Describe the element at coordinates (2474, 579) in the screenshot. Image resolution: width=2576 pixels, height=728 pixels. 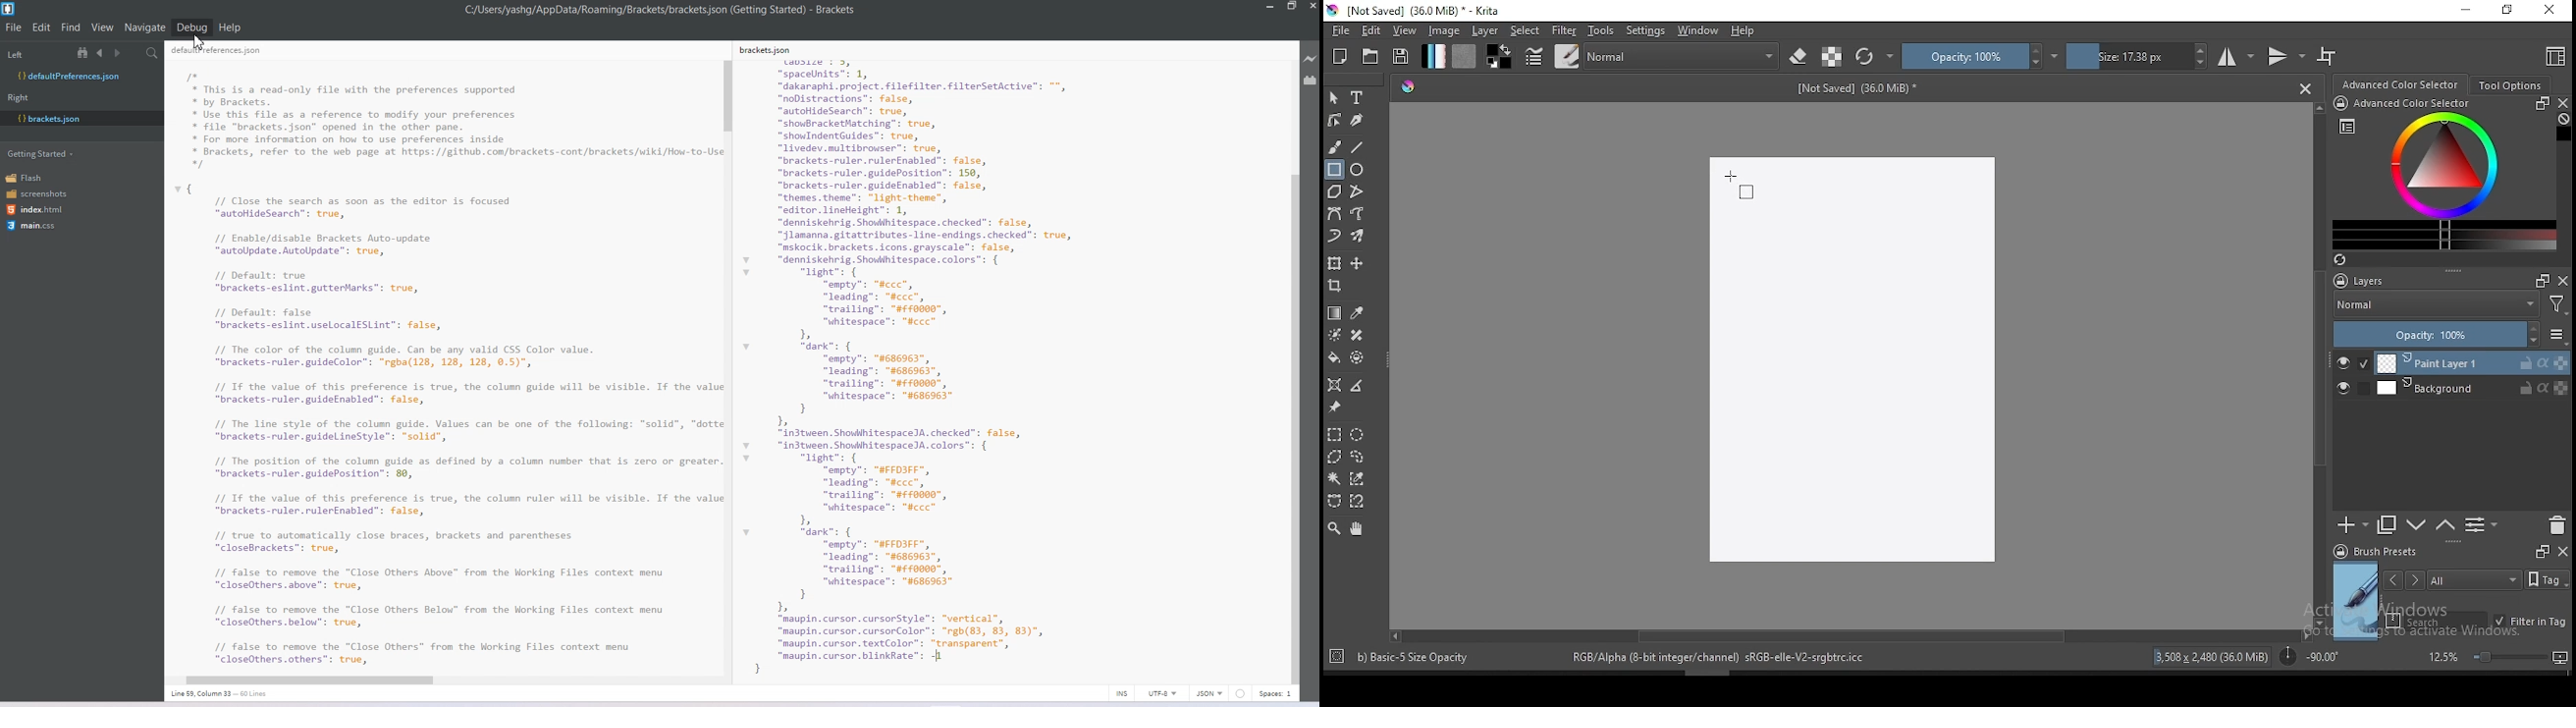
I see `tags` at that location.